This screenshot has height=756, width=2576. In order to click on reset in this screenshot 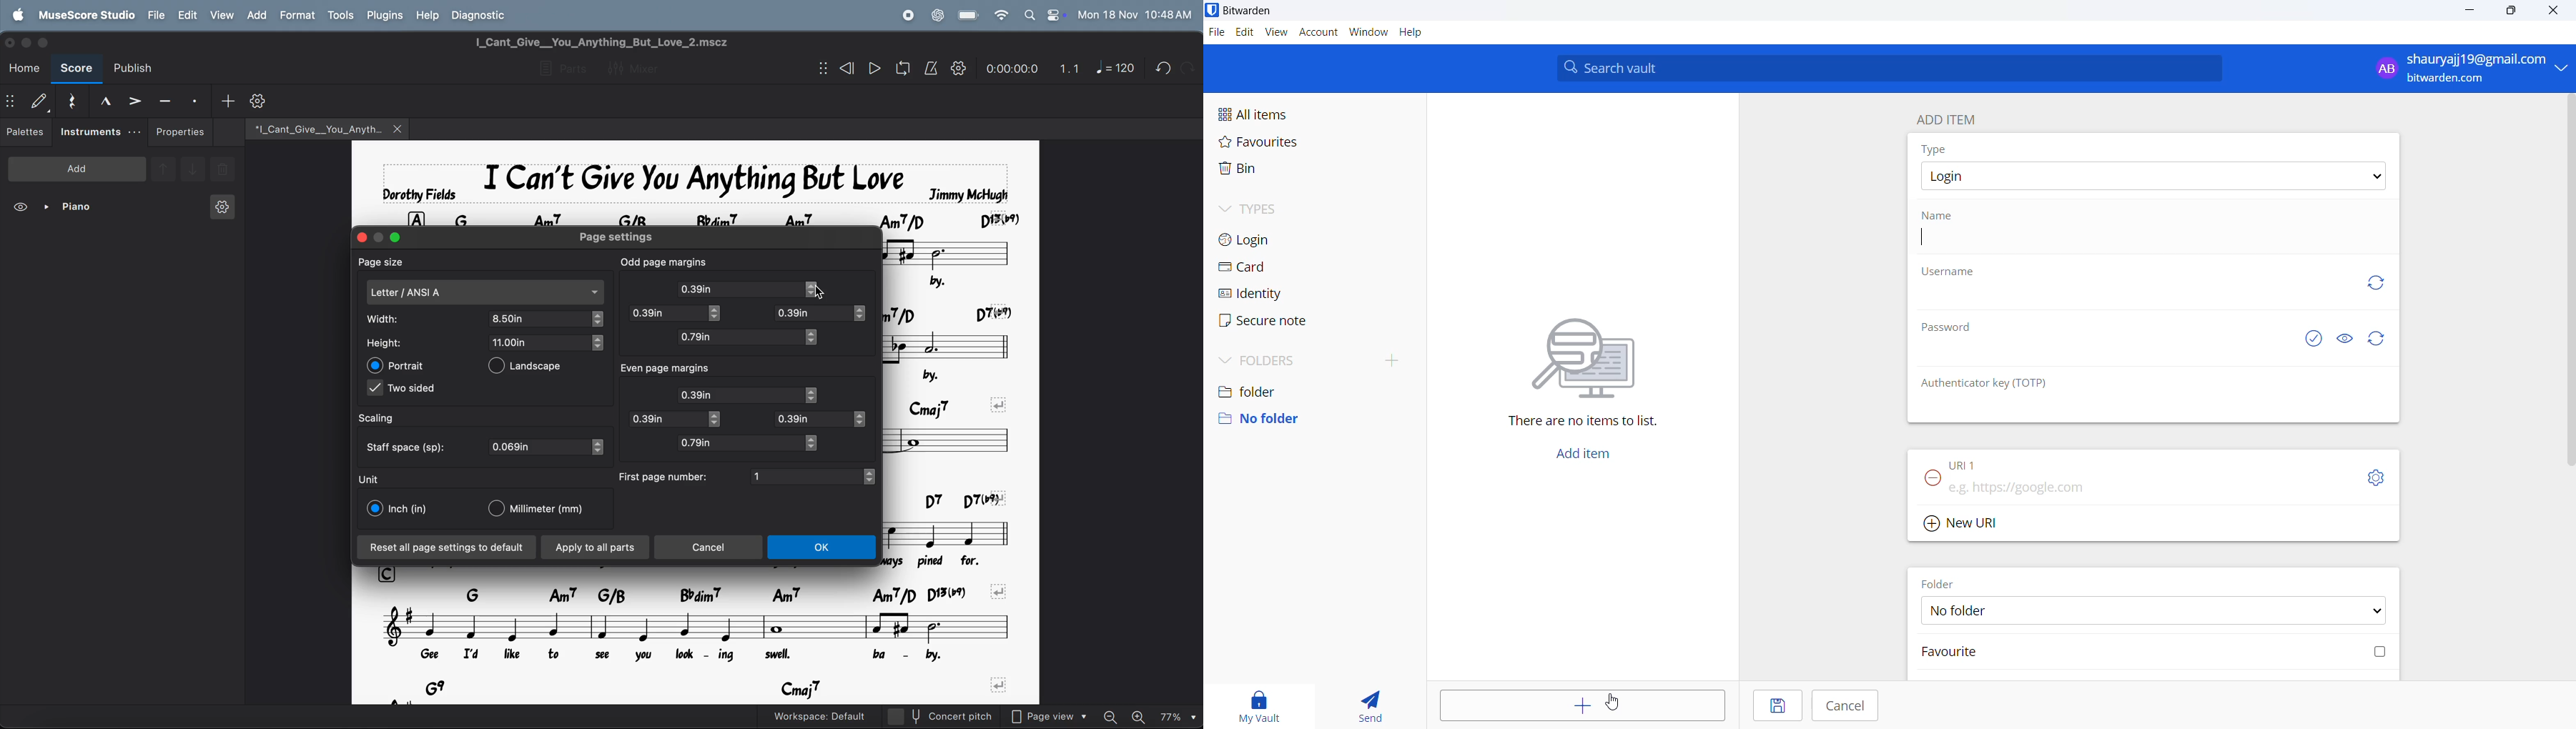, I will do `click(71, 99)`.